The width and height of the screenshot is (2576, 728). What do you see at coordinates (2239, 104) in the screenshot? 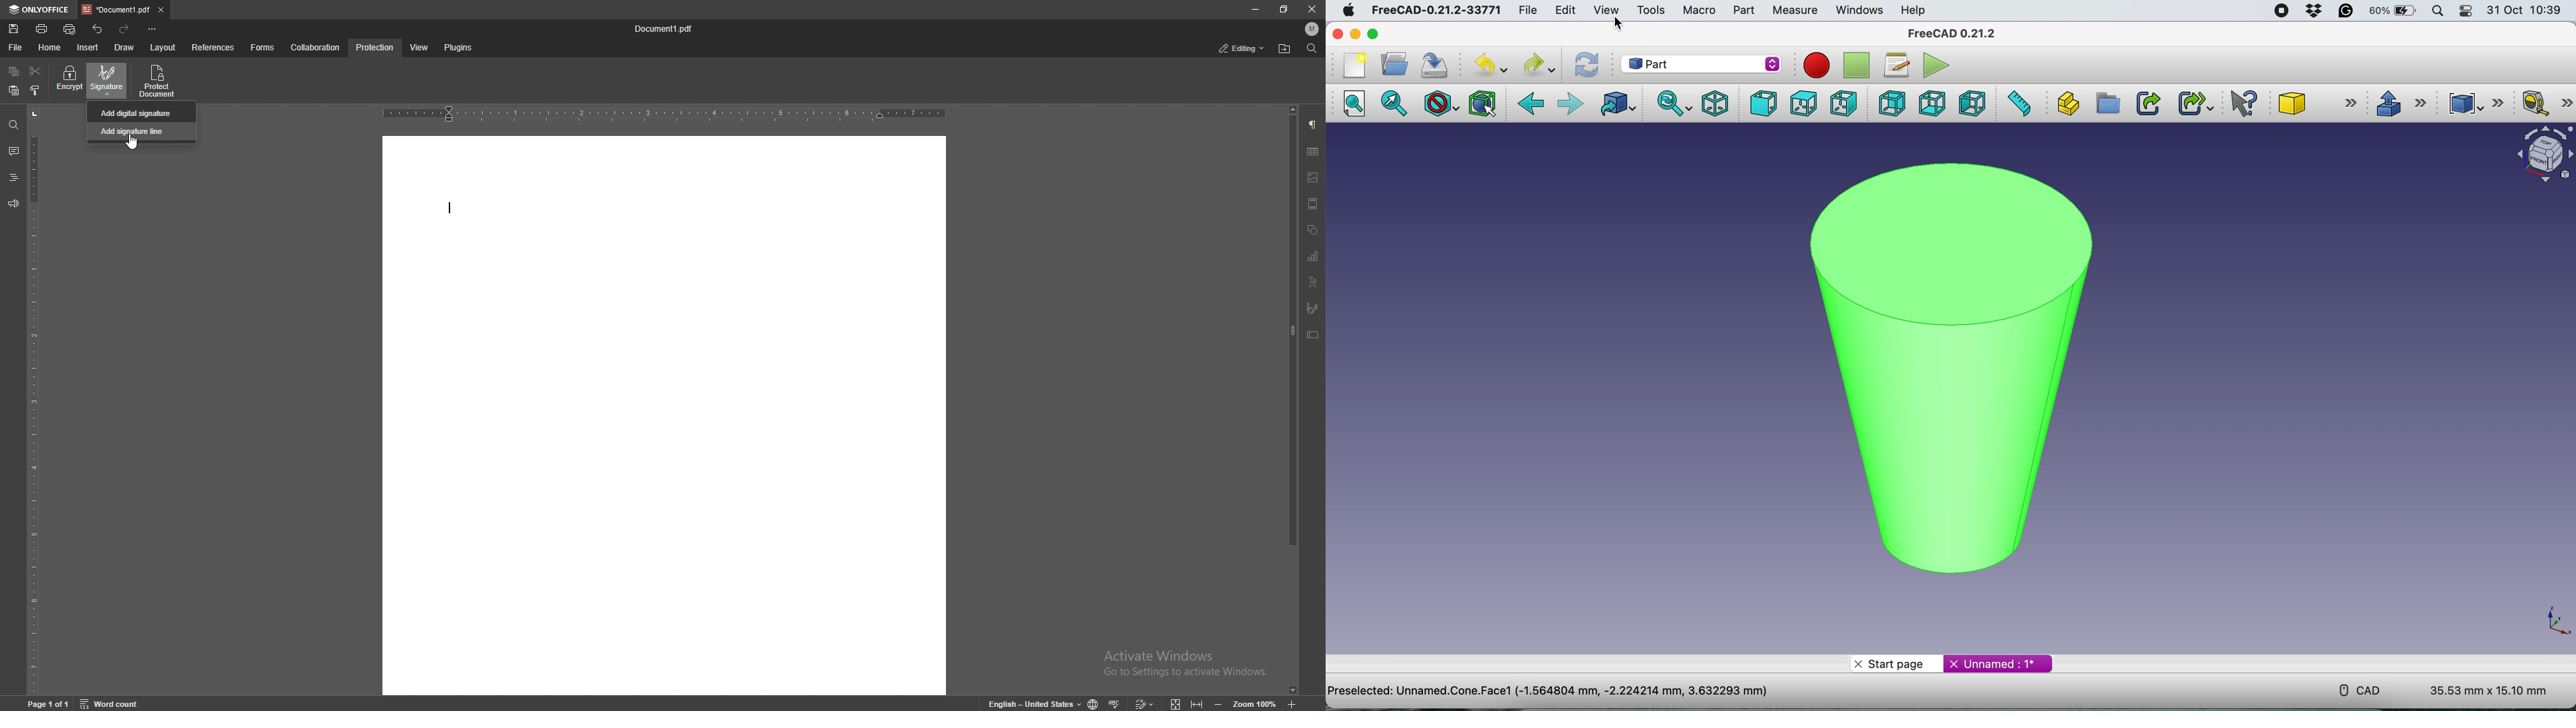
I see `whats this` at bounding box center [2239, 104].